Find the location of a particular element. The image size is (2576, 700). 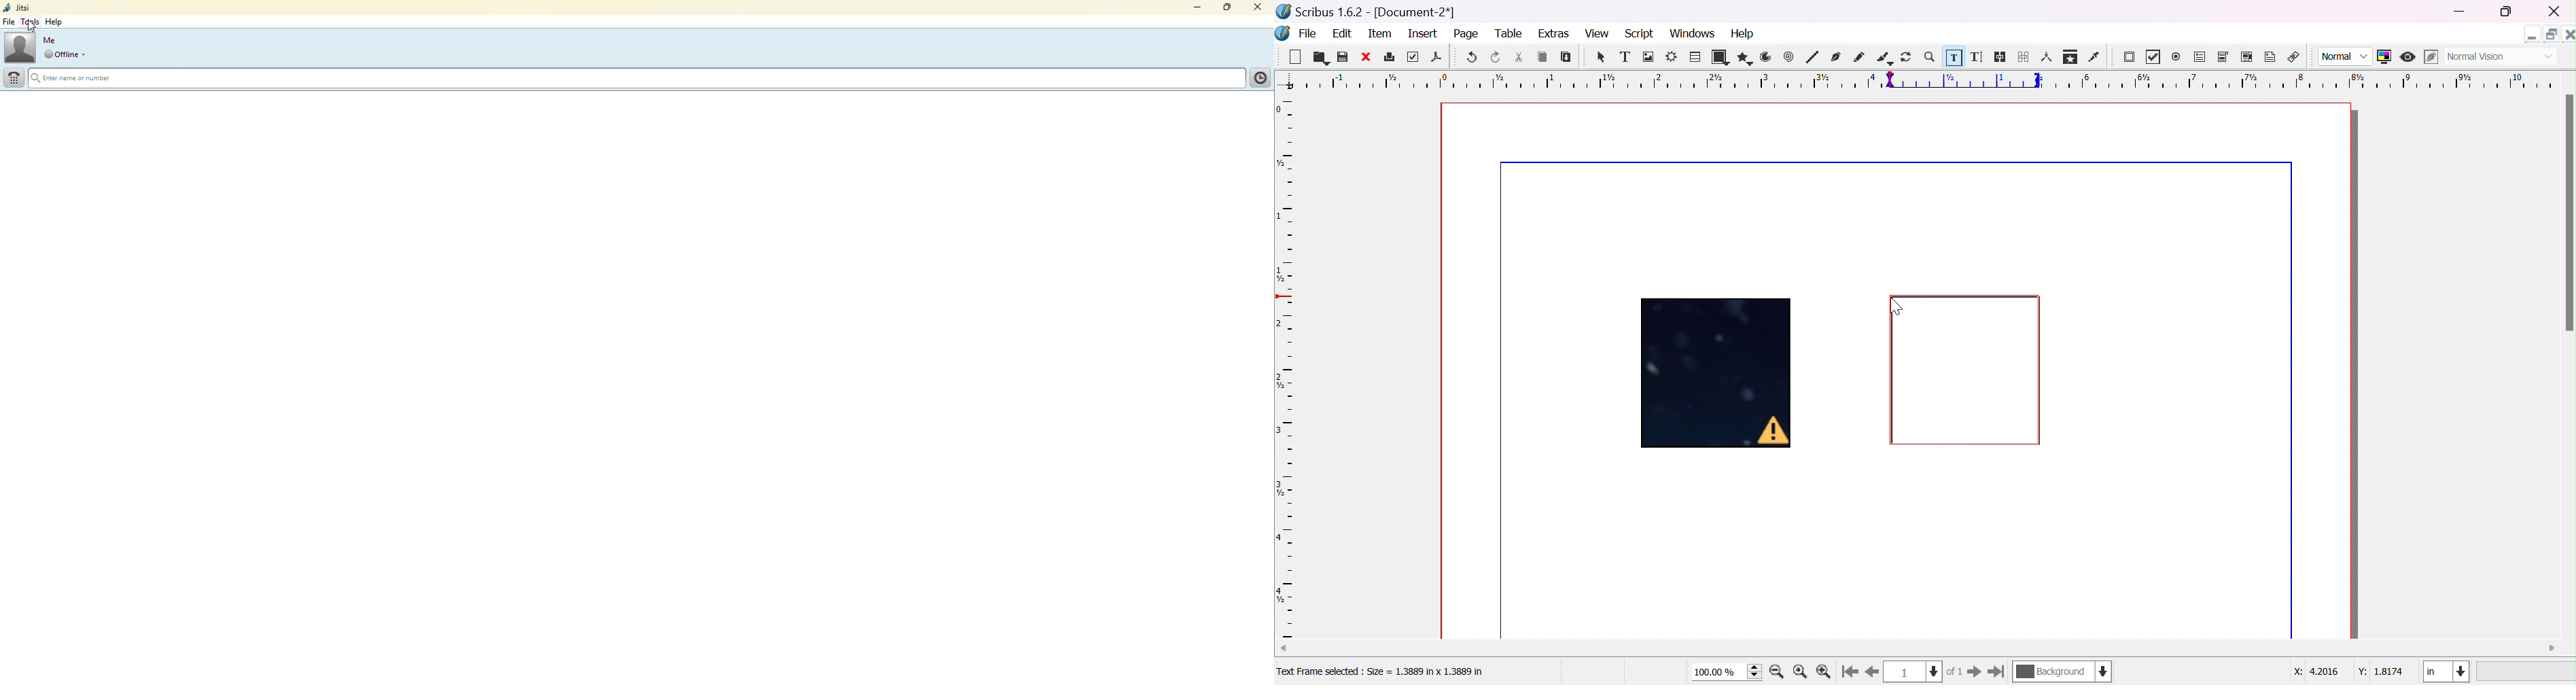

edit contents of frame is located at coordinates (1953, 55).